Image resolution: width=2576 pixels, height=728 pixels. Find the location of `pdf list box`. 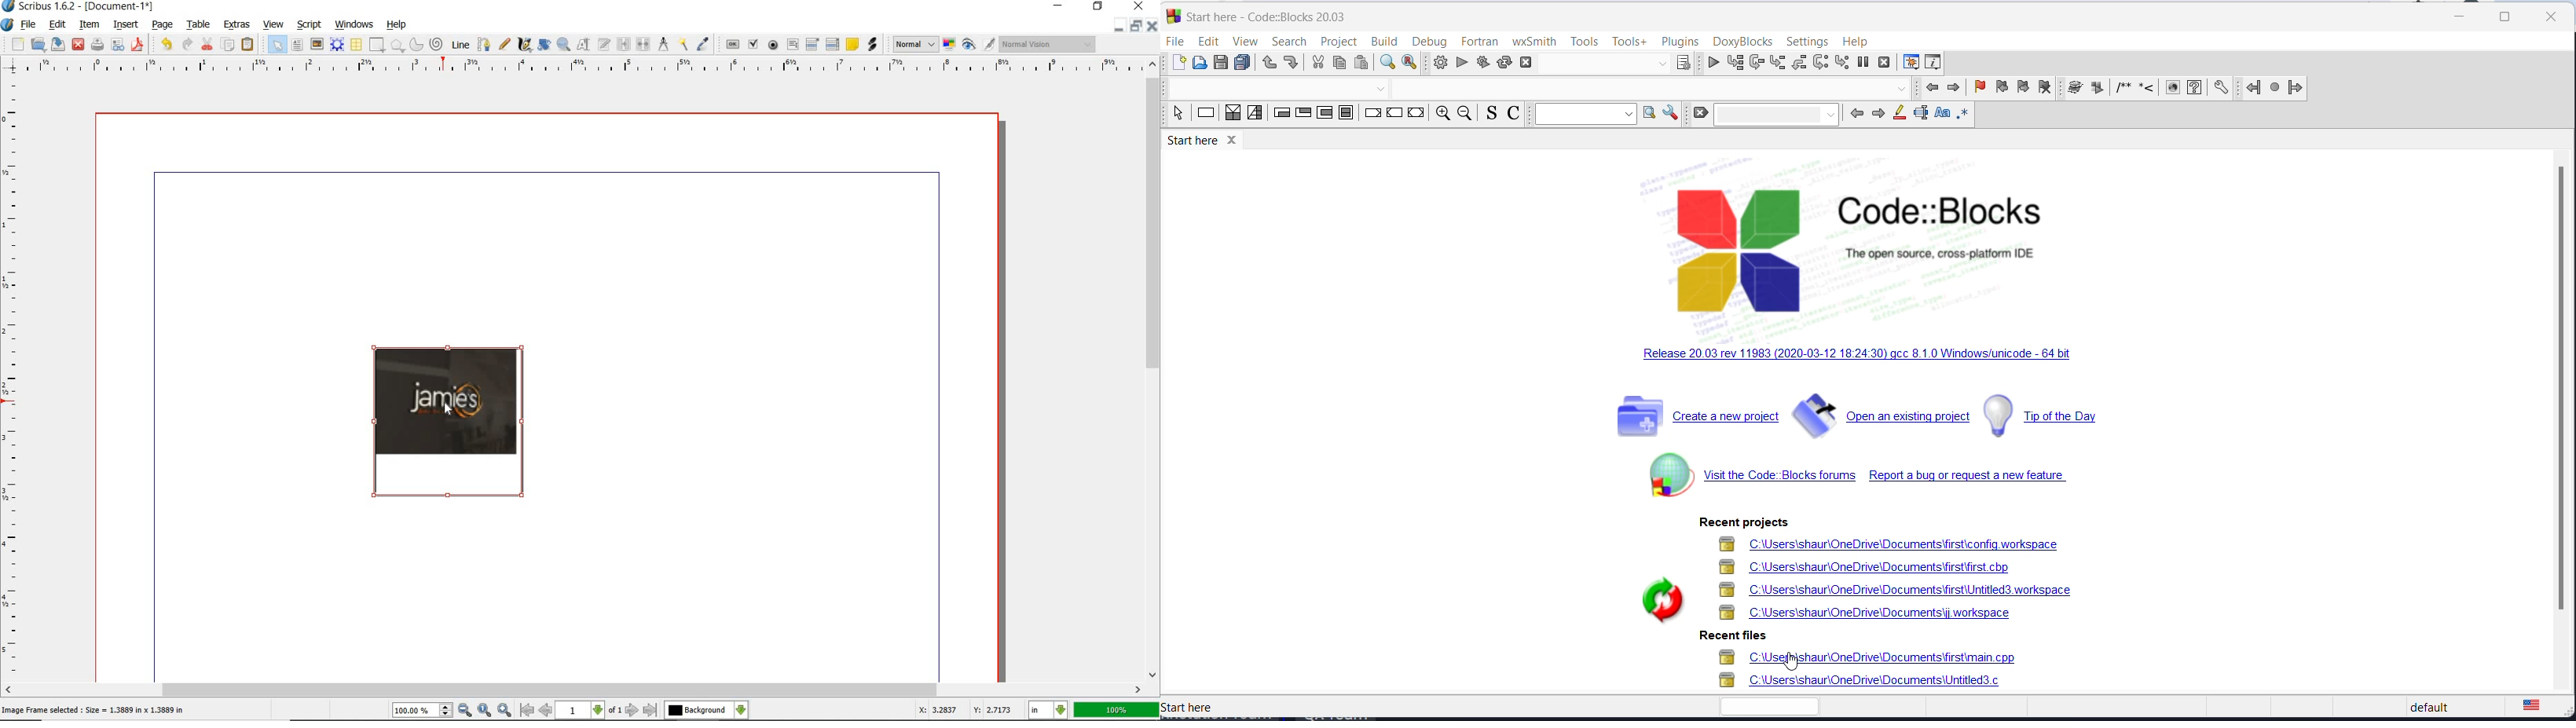

pdf list box is located at coordinates (833, 45).